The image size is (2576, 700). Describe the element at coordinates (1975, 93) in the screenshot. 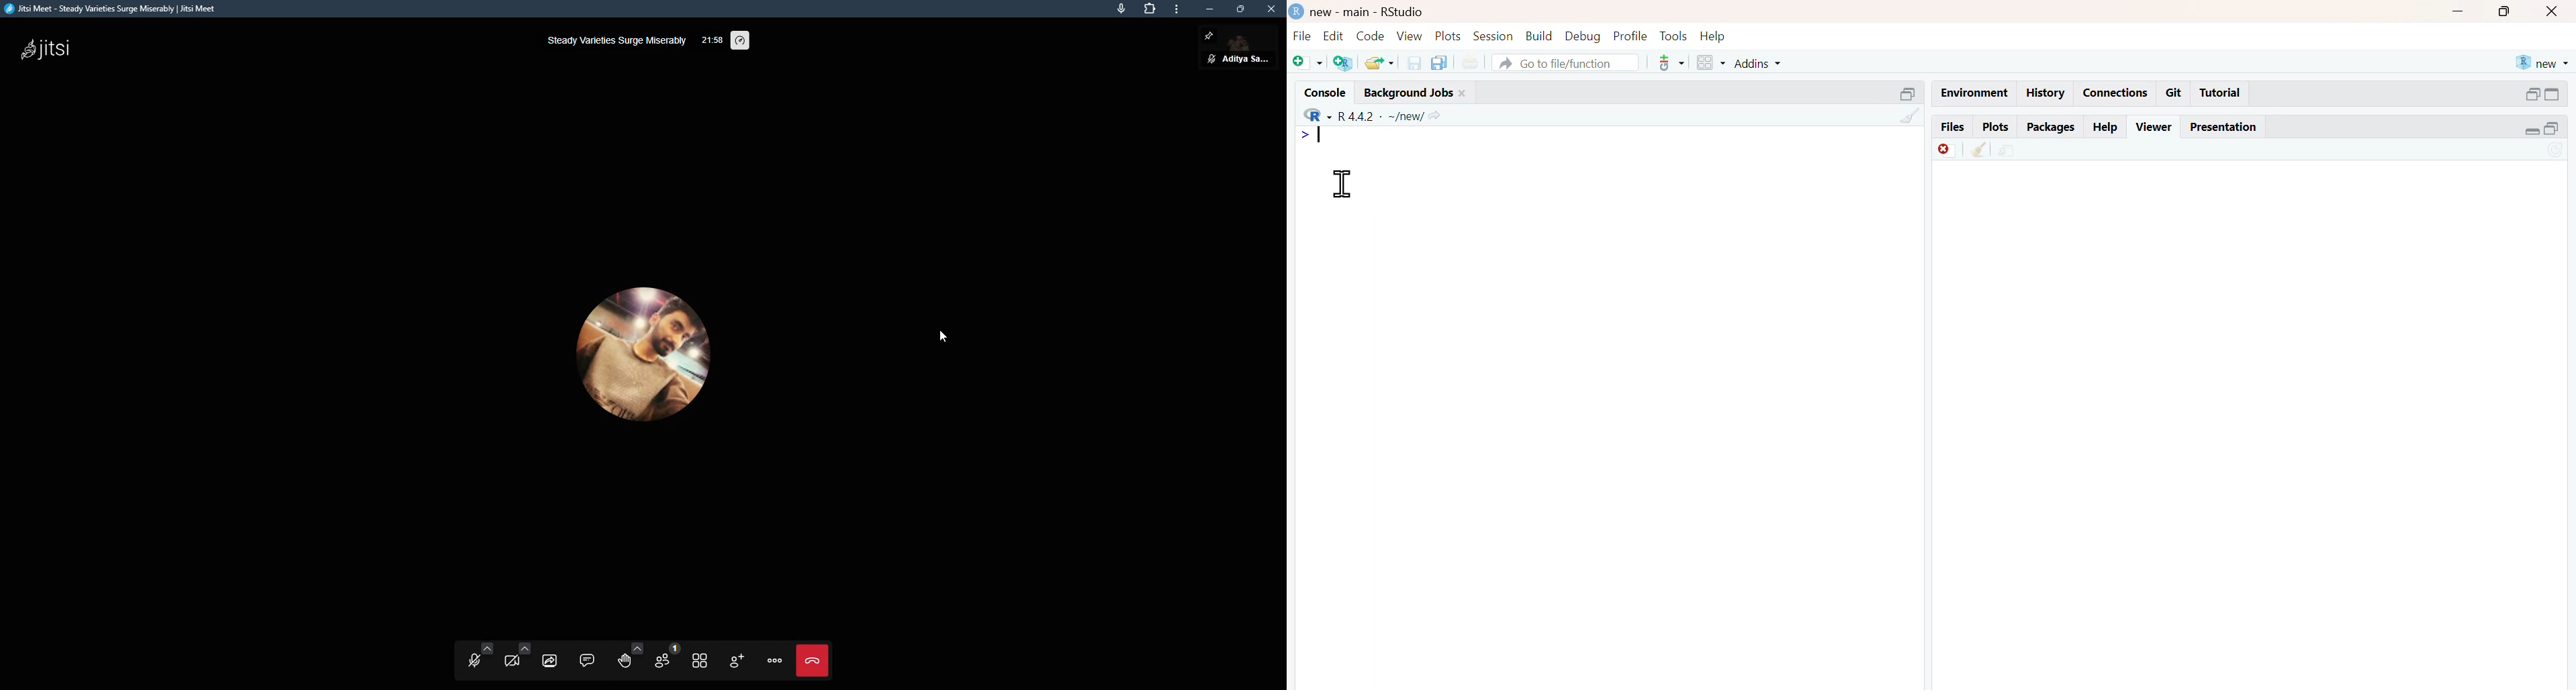

I see `Environment ` at that location.